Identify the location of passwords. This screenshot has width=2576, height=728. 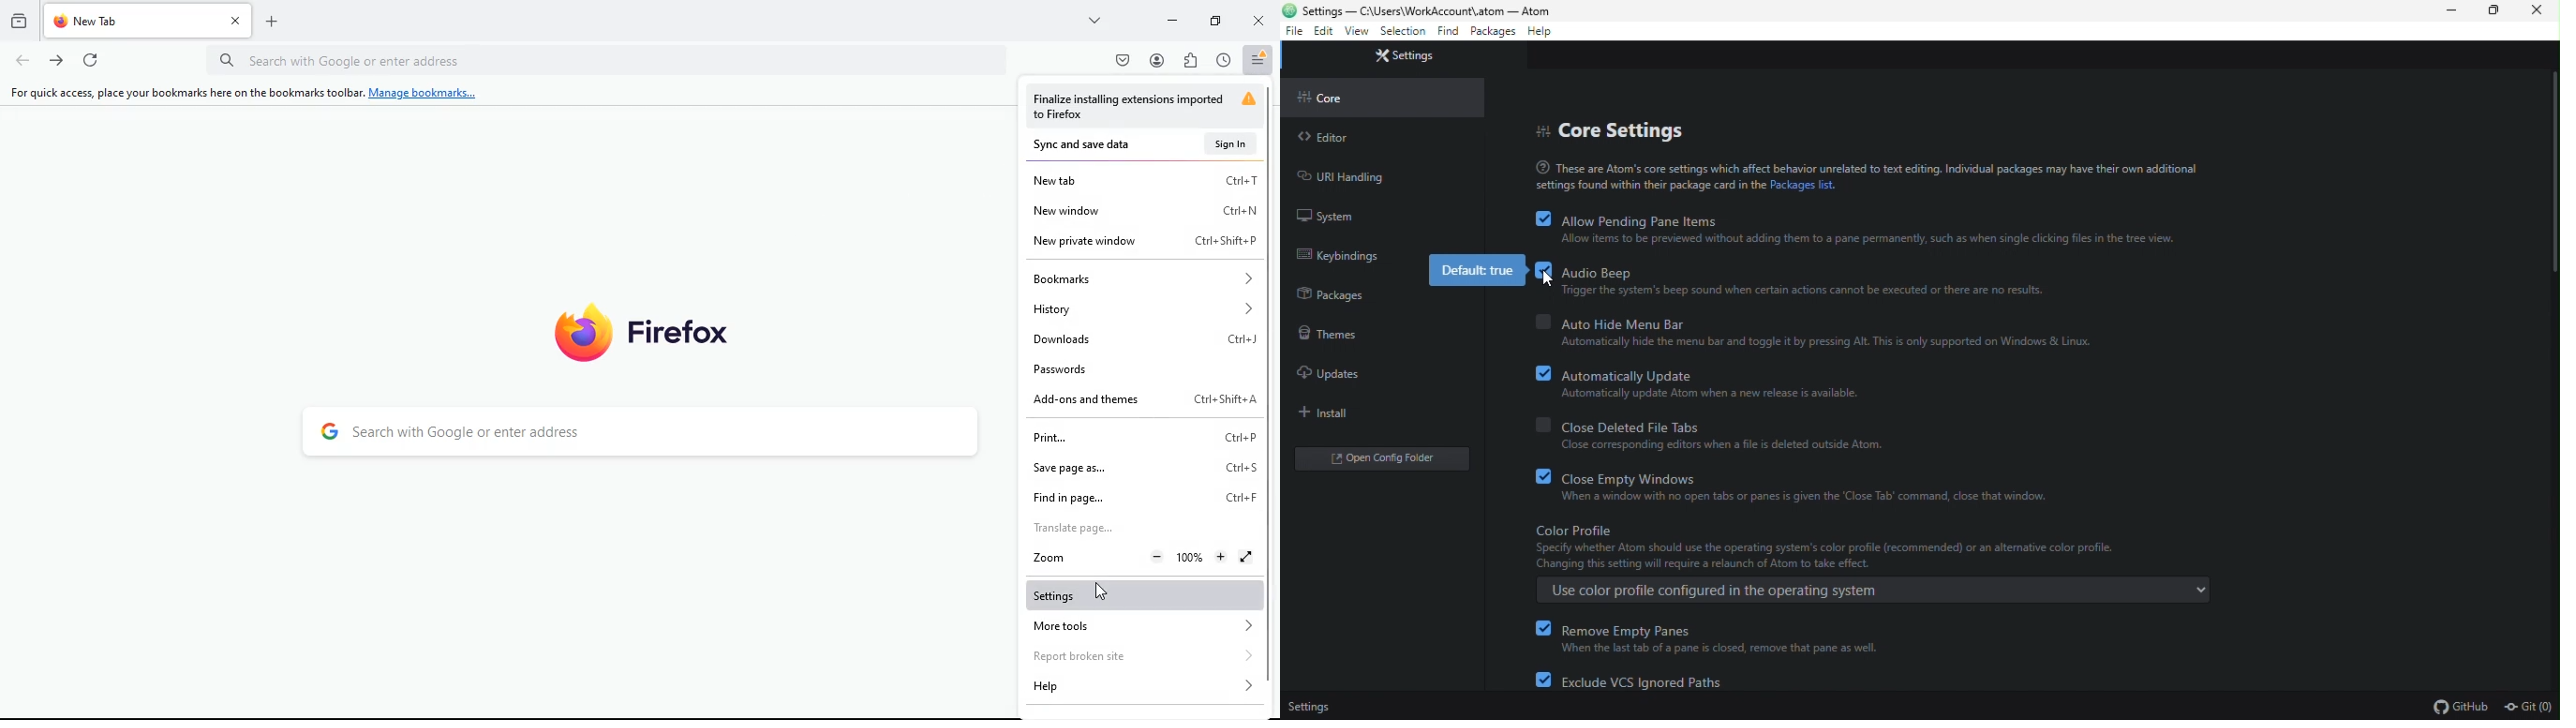
(1146, 367).